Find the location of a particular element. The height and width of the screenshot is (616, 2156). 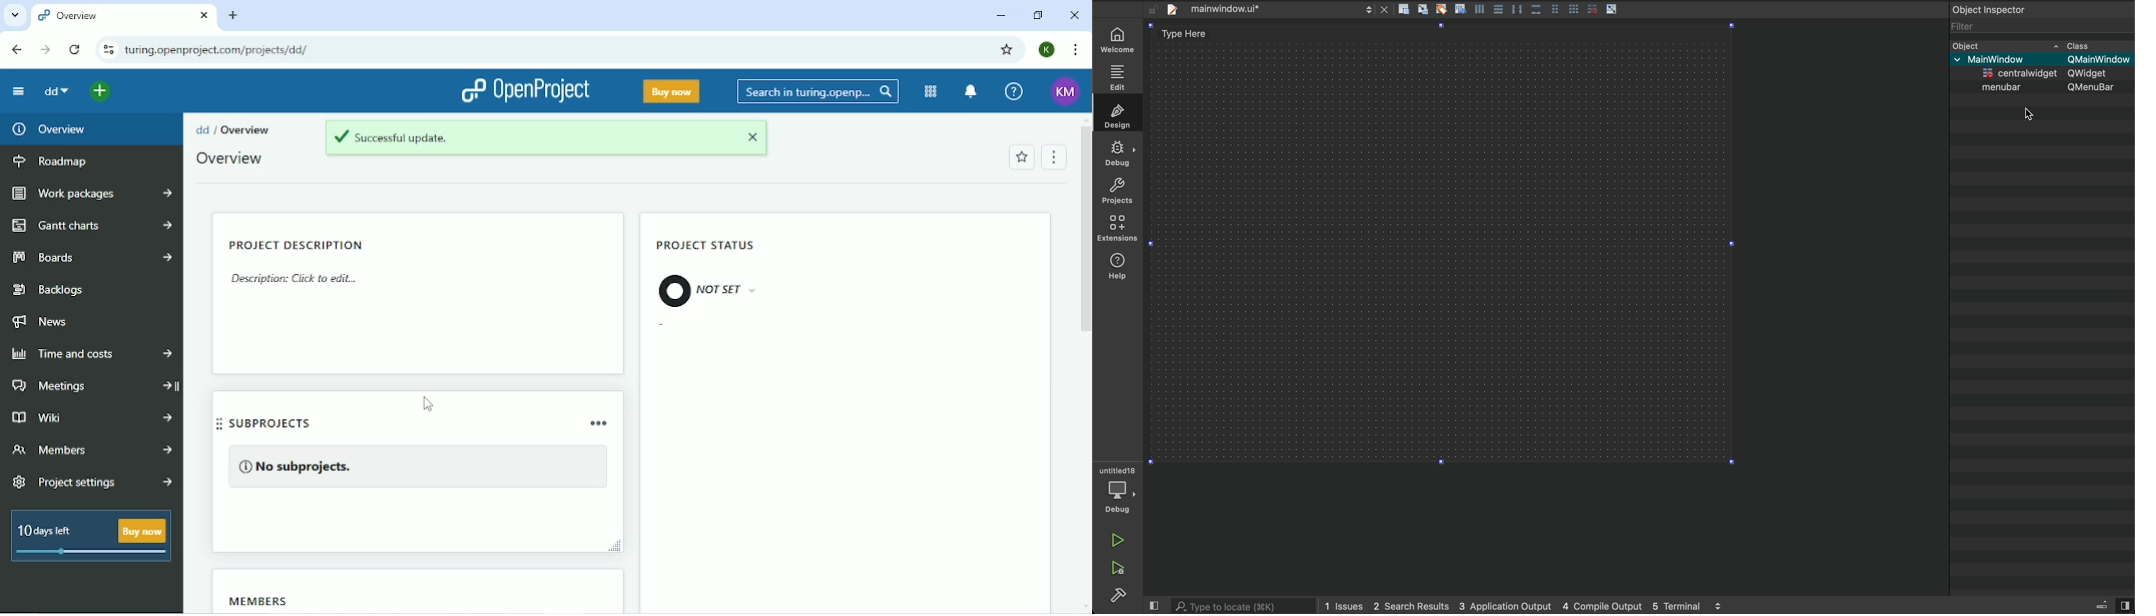

Project settings is located at coordinates (93, 481).